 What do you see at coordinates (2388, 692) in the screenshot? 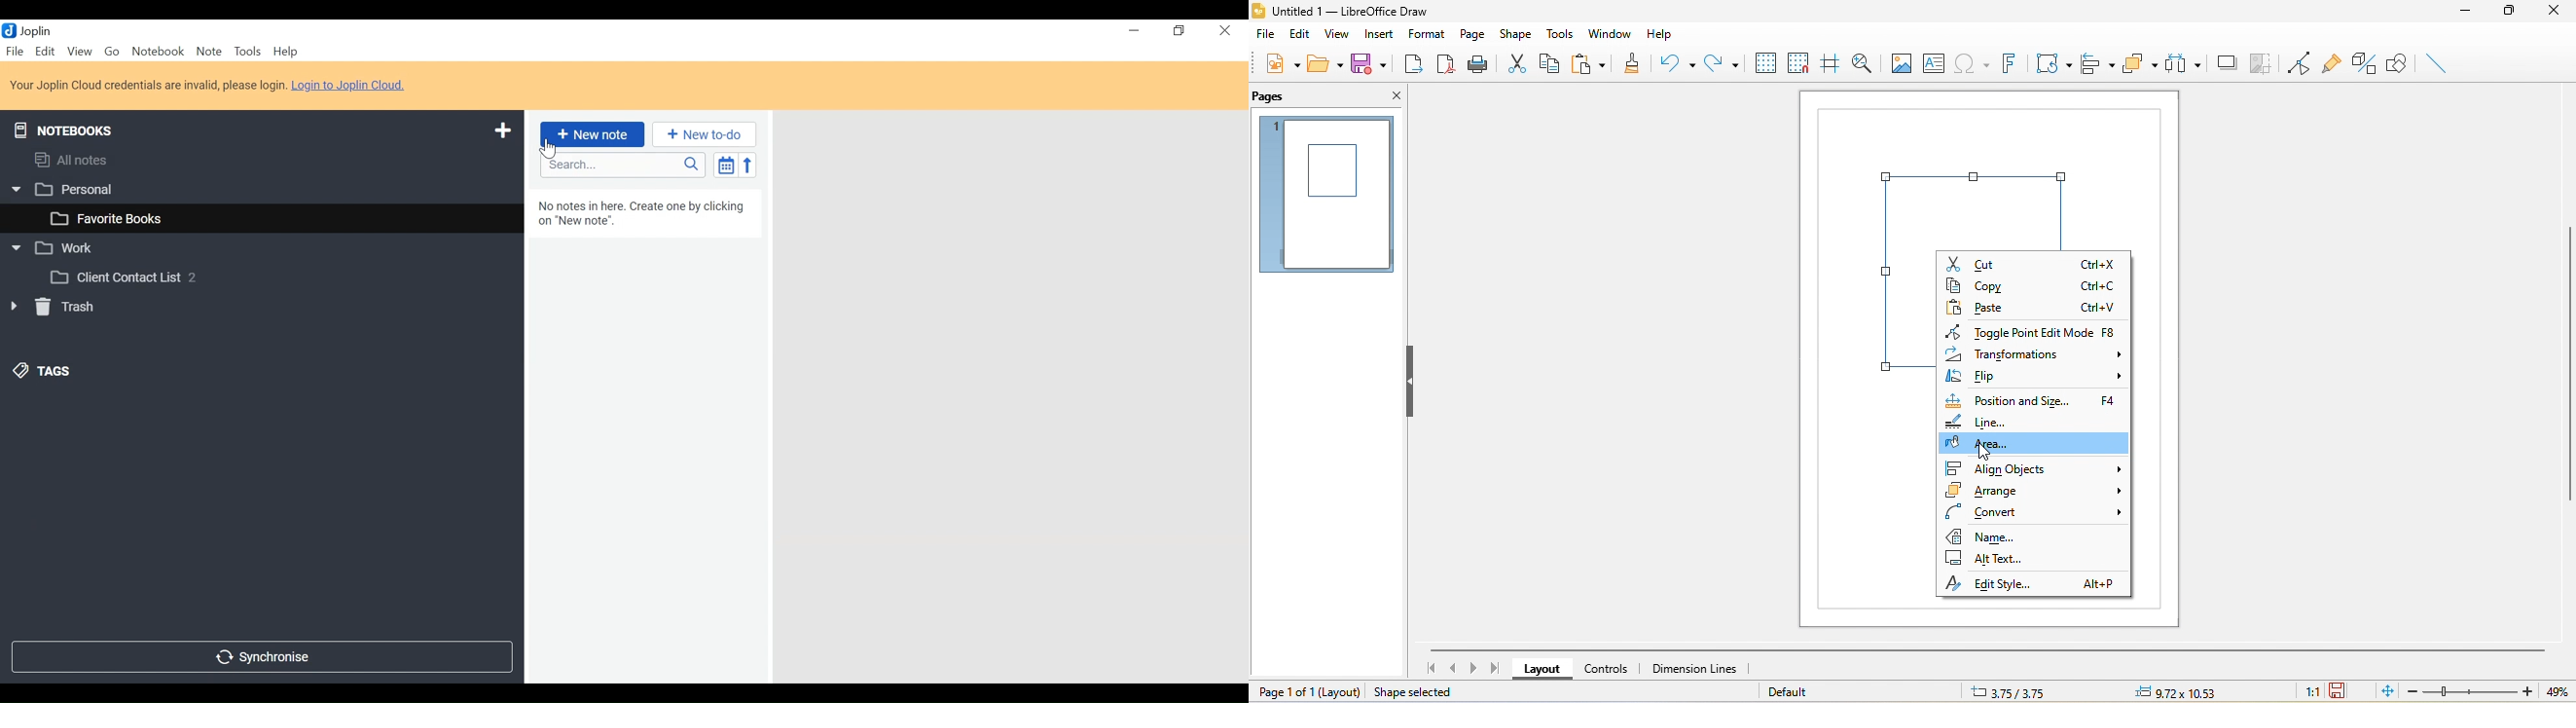
I see `fit to the current window` at bounding box center [2388, 692].